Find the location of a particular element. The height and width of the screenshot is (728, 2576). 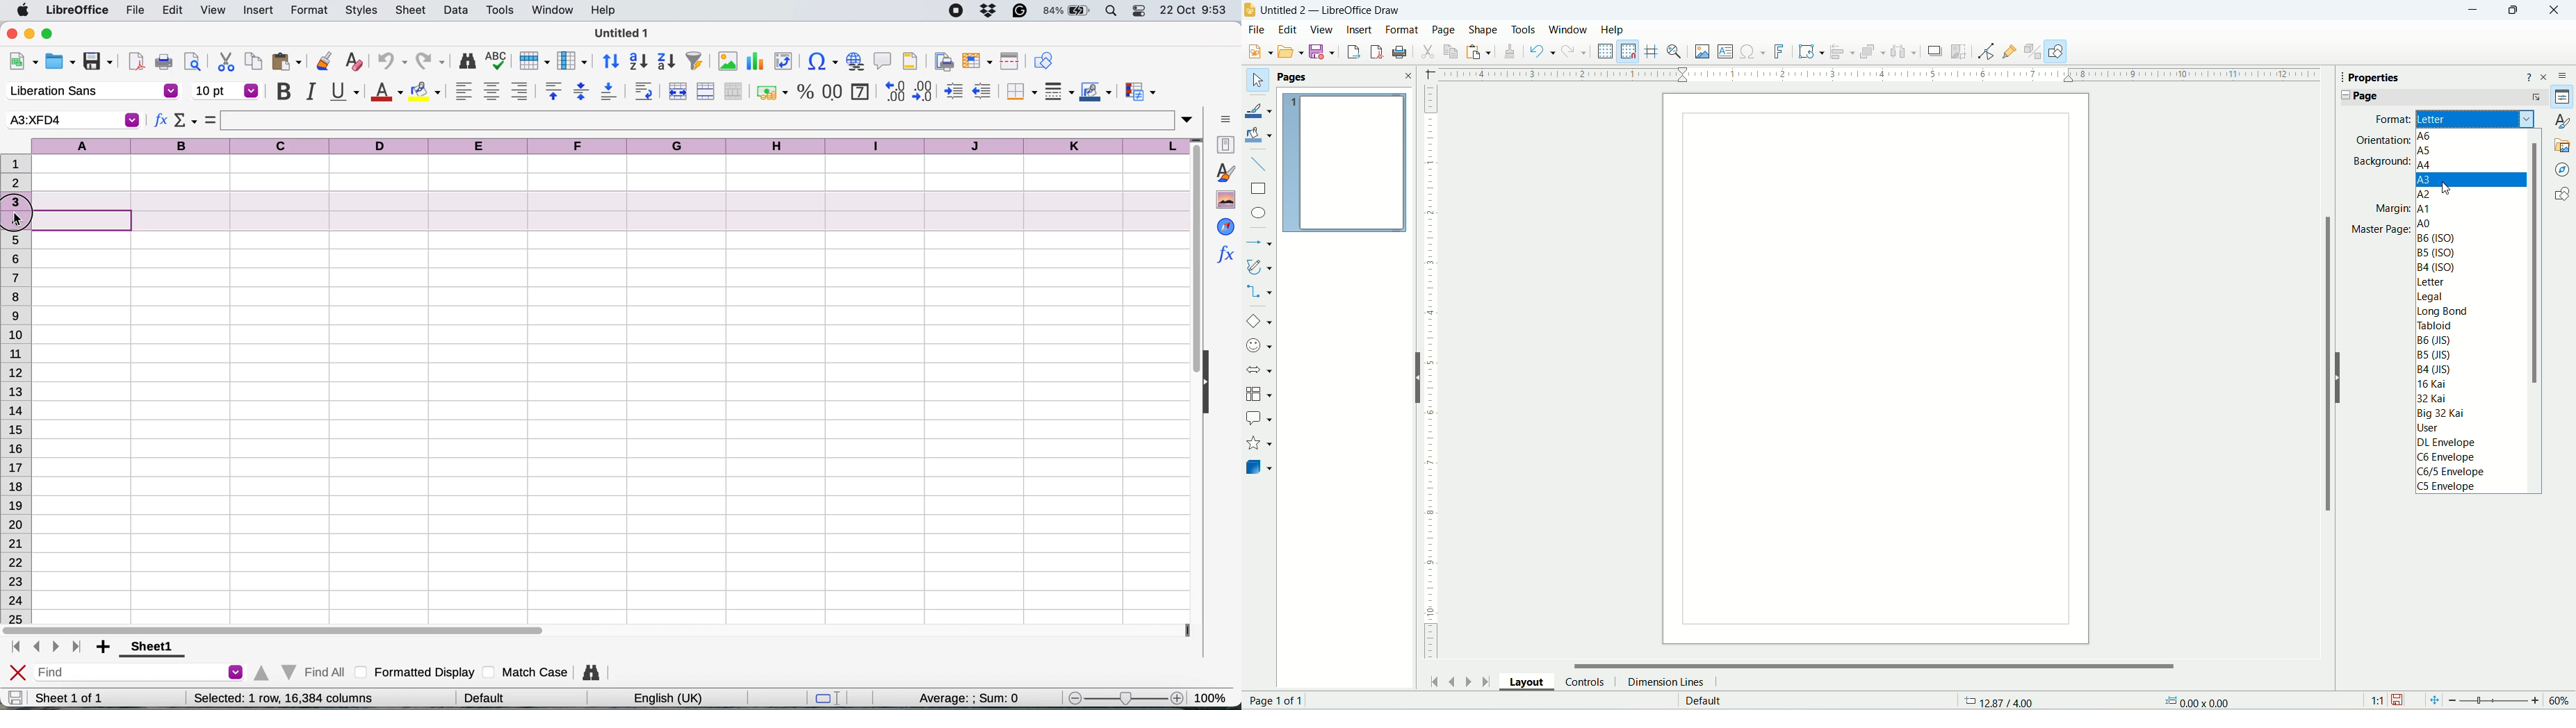

sidebar settings is located at coordinates (1226, 118).